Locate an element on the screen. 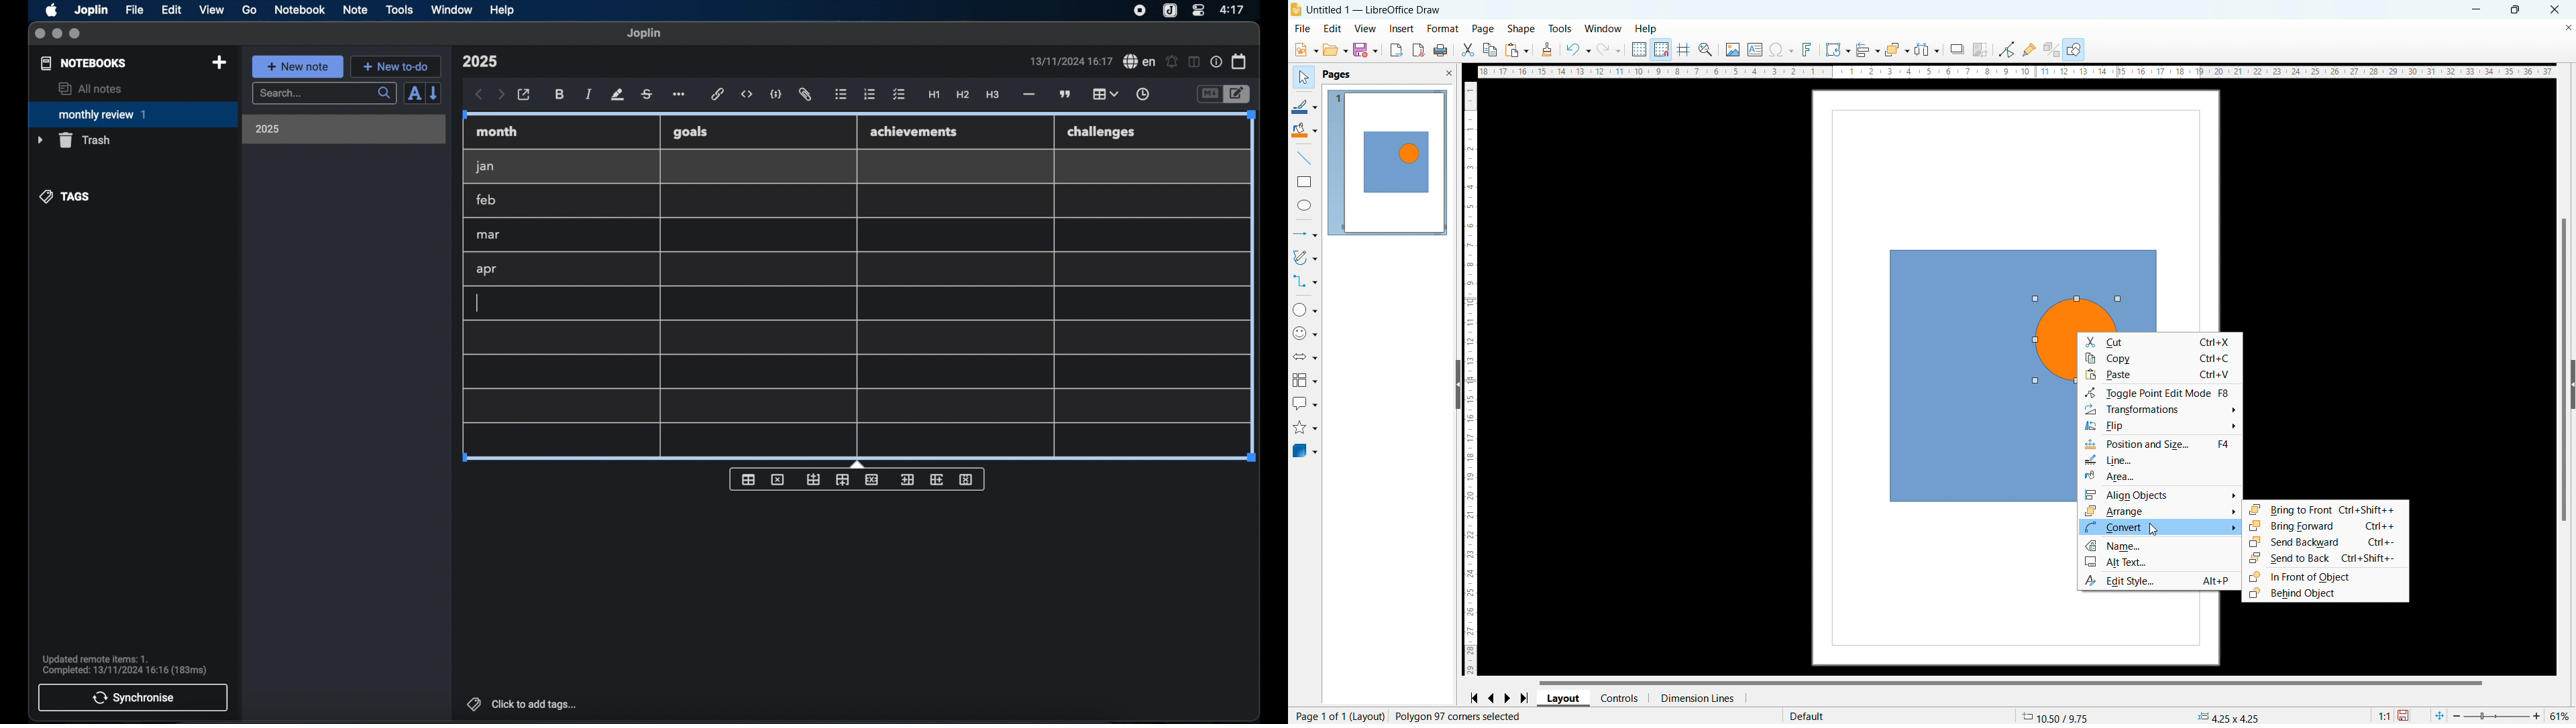  show draw functions is located at coordinates (2076, 49).